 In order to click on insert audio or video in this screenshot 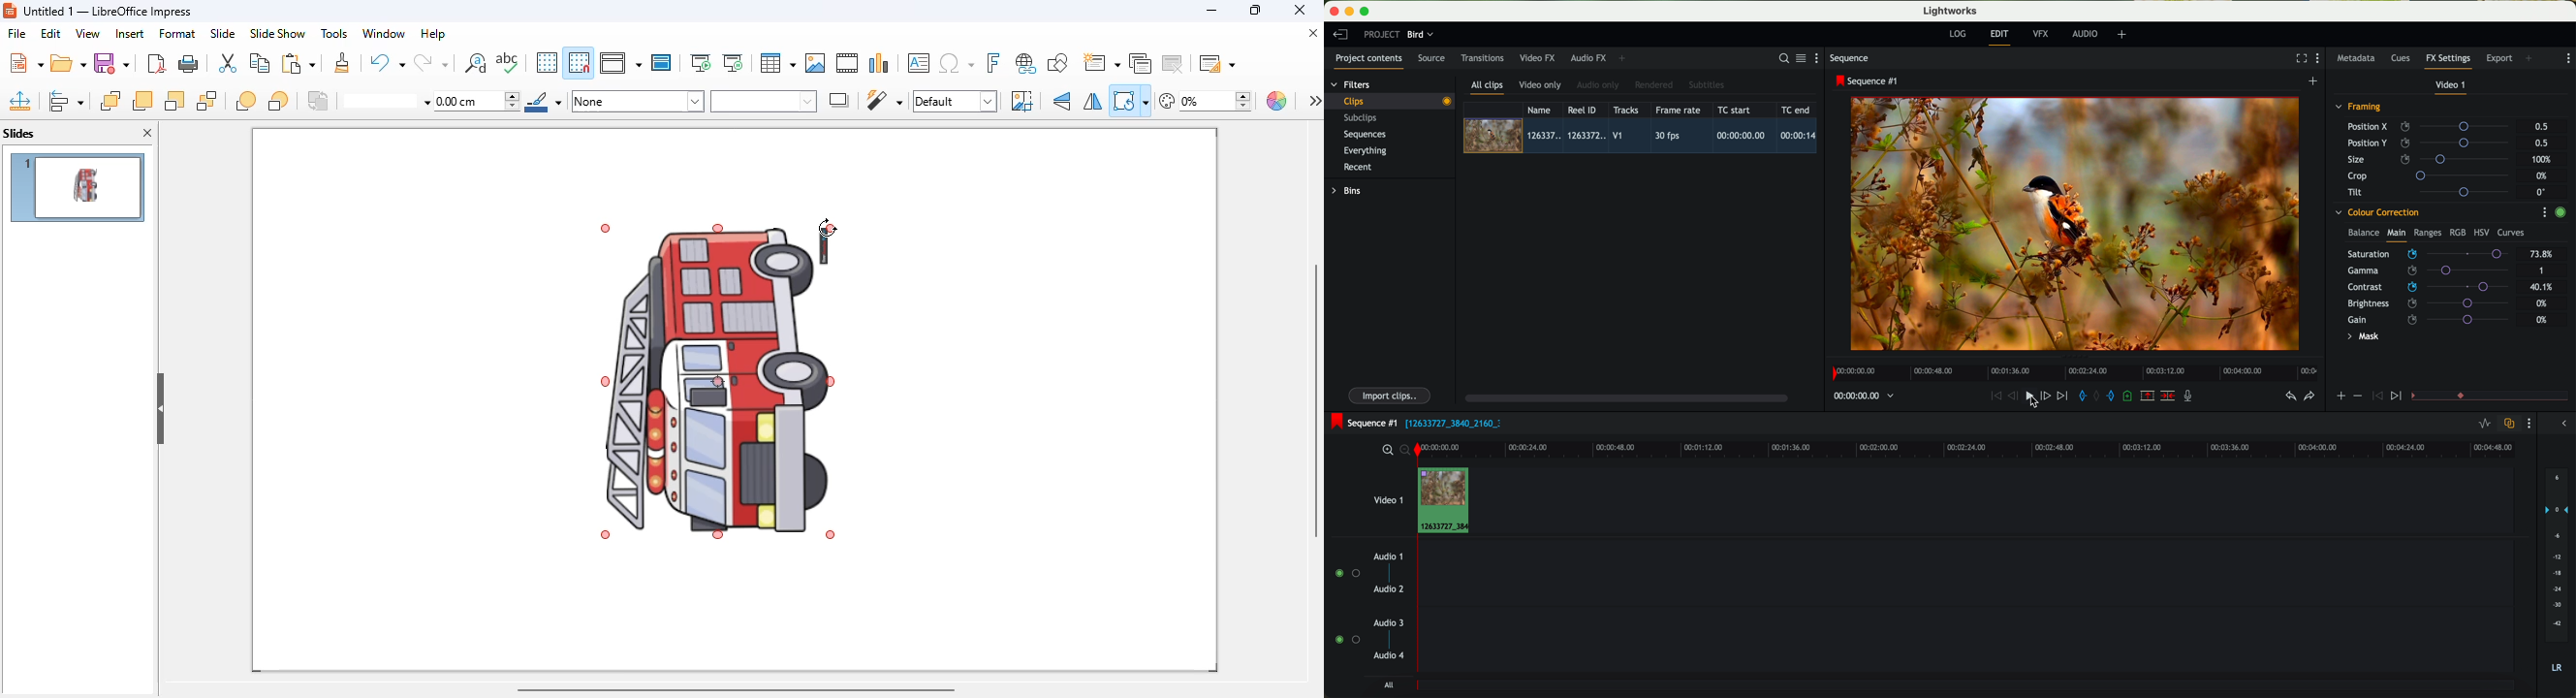, I will do `click(847, 63)`.